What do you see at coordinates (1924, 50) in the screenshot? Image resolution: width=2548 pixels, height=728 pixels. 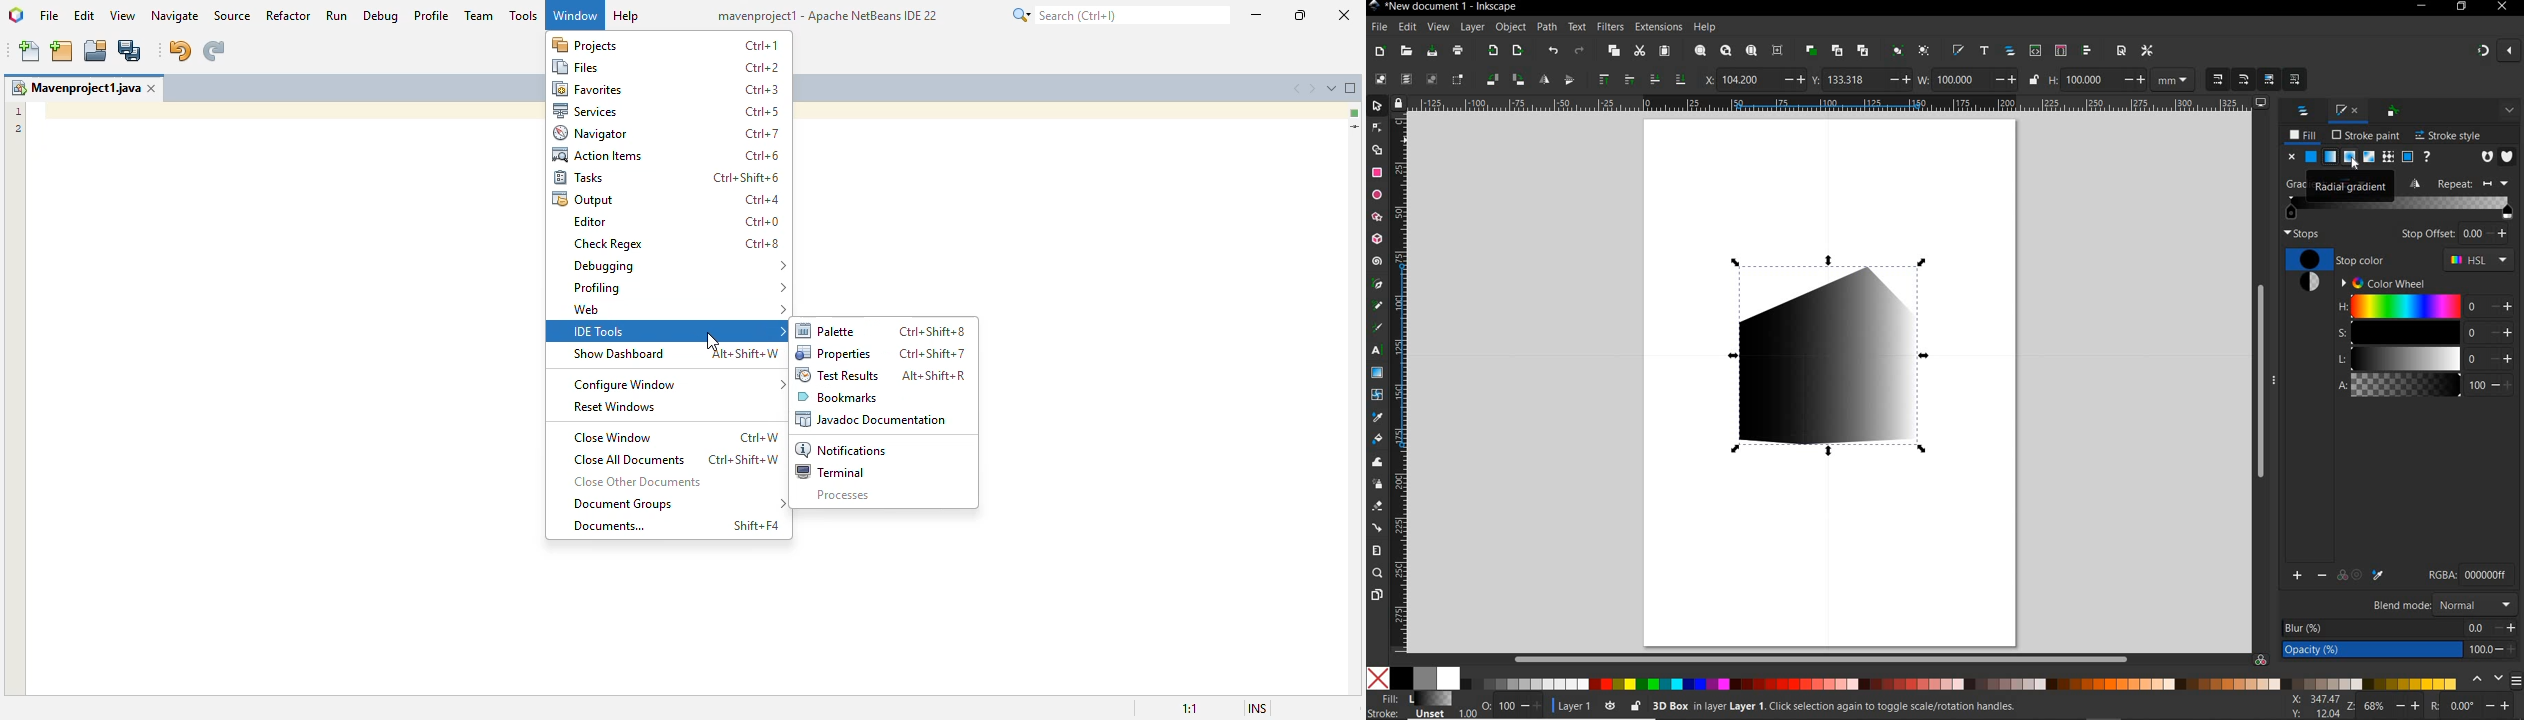 I see `UNGROUP` at bounding box center [1924, 50].